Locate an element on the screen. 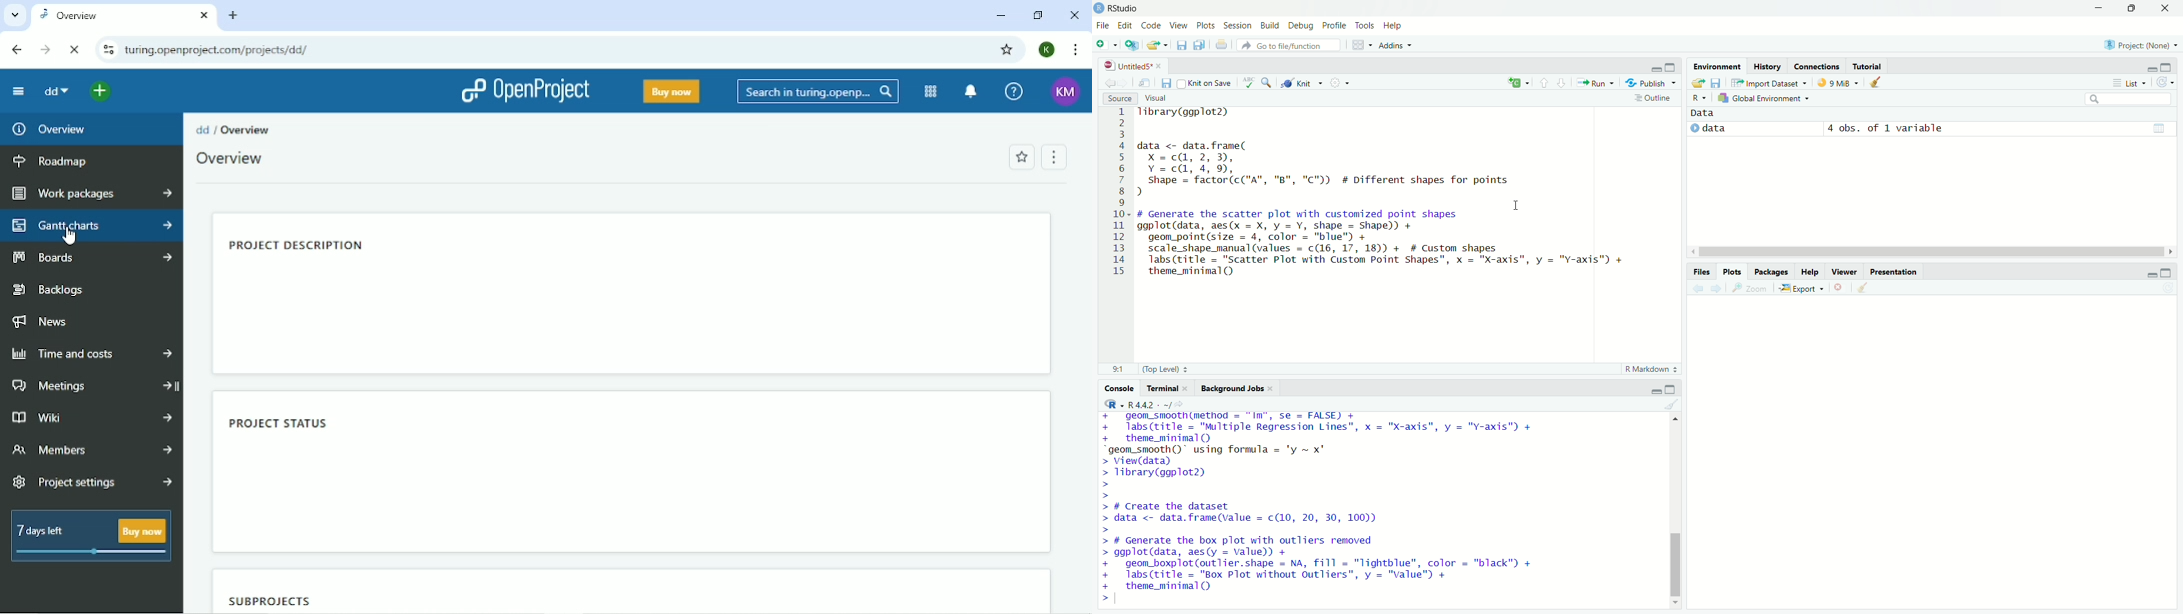  Help is located at coordinates (1810, 271).